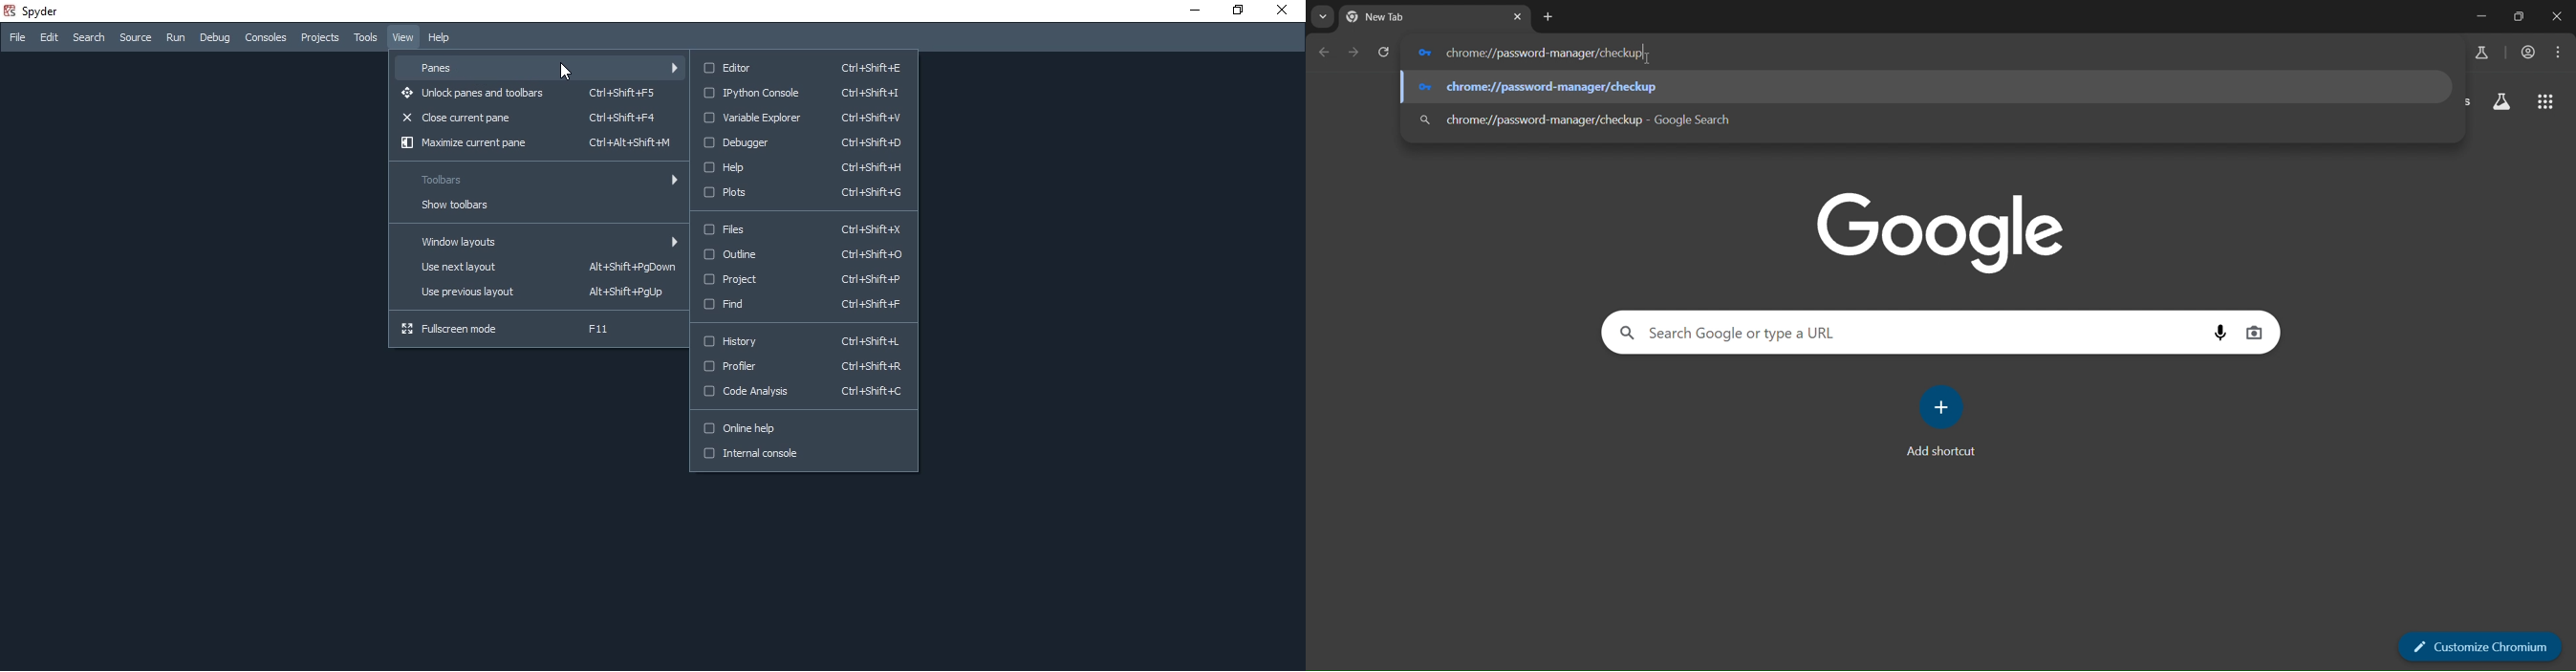 The width and height of the screenshot is (2576, 672). What do you see at coordinates (805, 65) in the screenshot?
I see `Editor` at bounding box center [805, 65].